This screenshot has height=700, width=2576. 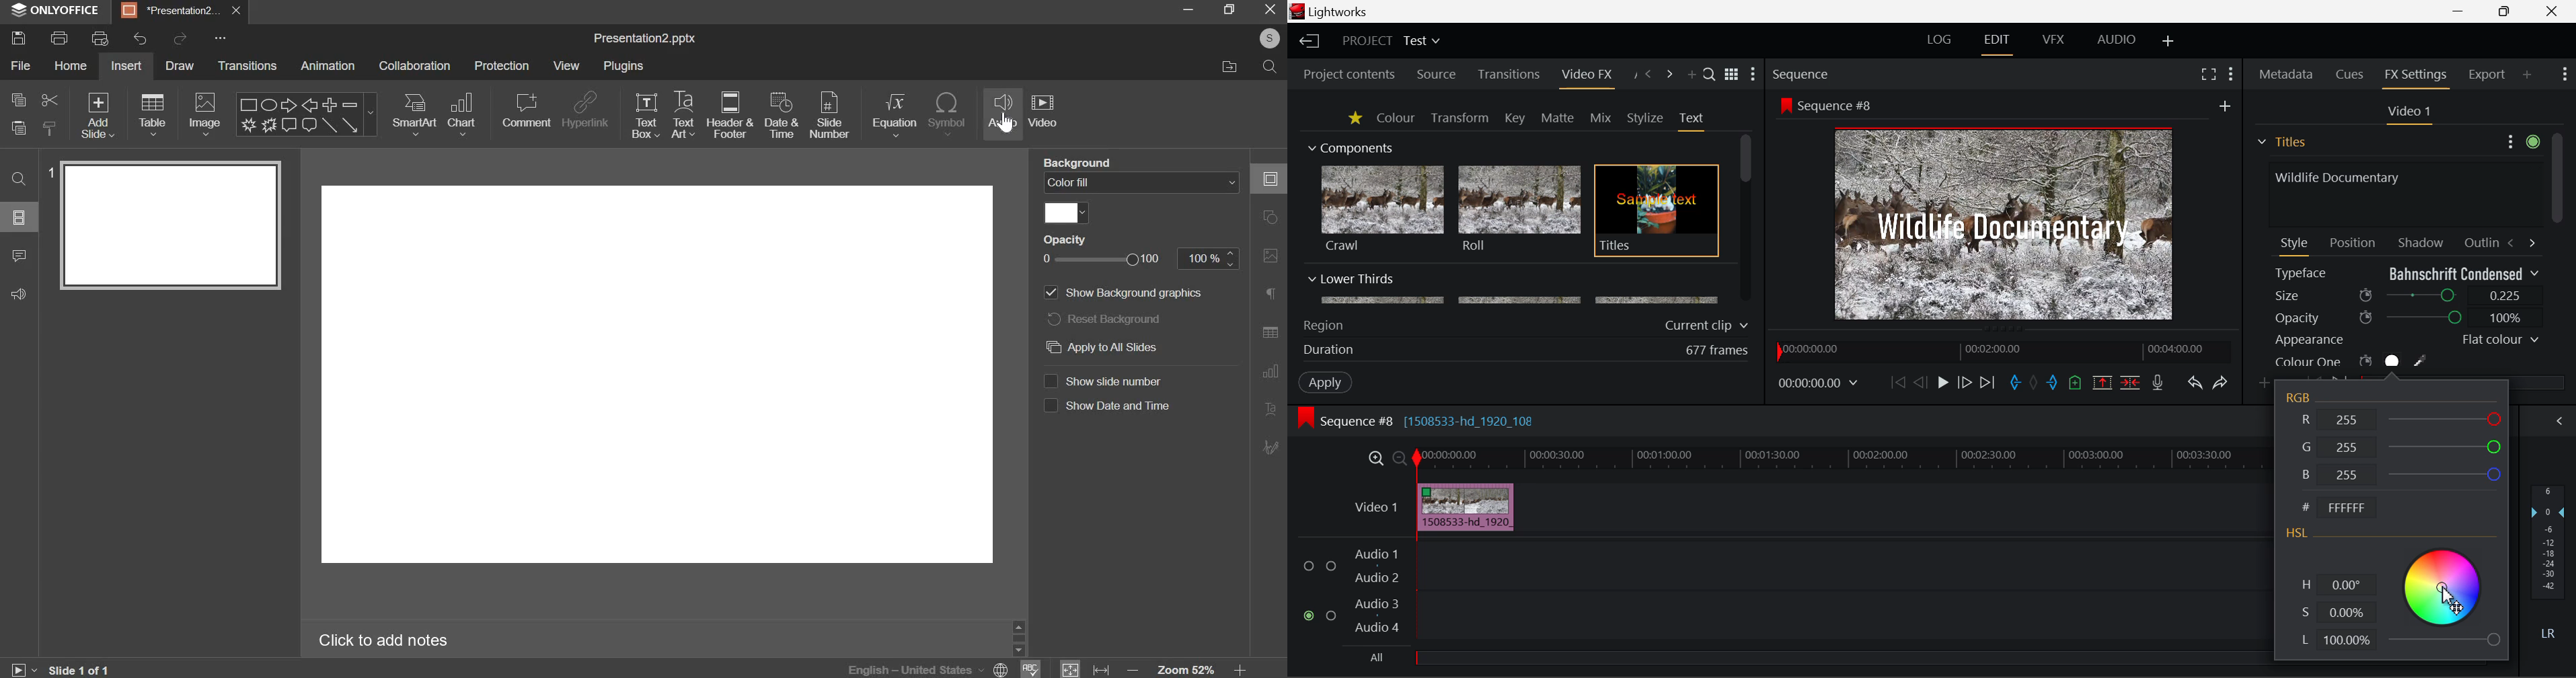 What do you see at coordinates (1240, 668) in the screenshot?
I see `increase zoom` at bounding box center [1240, 668].